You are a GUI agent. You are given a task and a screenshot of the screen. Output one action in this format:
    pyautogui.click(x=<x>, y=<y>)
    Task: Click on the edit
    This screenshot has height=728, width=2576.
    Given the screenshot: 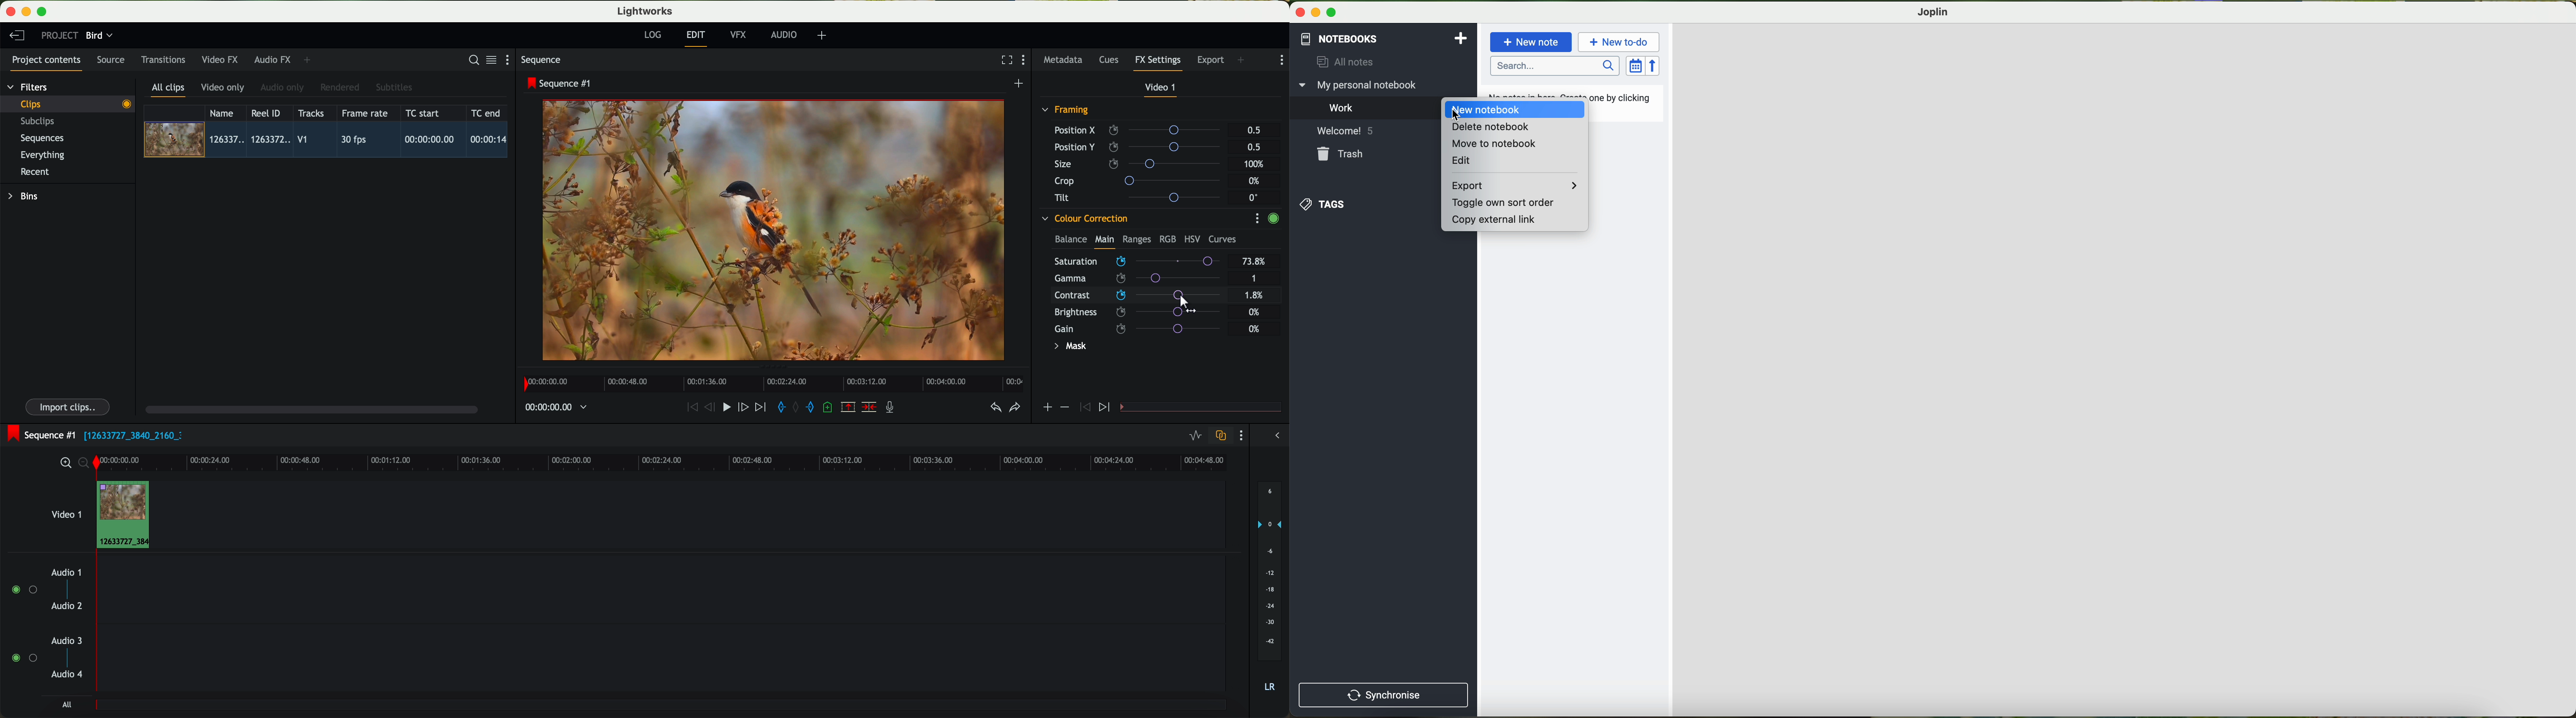 What is the action you would take?
    pyautogui.click(x=697, y=38)
    